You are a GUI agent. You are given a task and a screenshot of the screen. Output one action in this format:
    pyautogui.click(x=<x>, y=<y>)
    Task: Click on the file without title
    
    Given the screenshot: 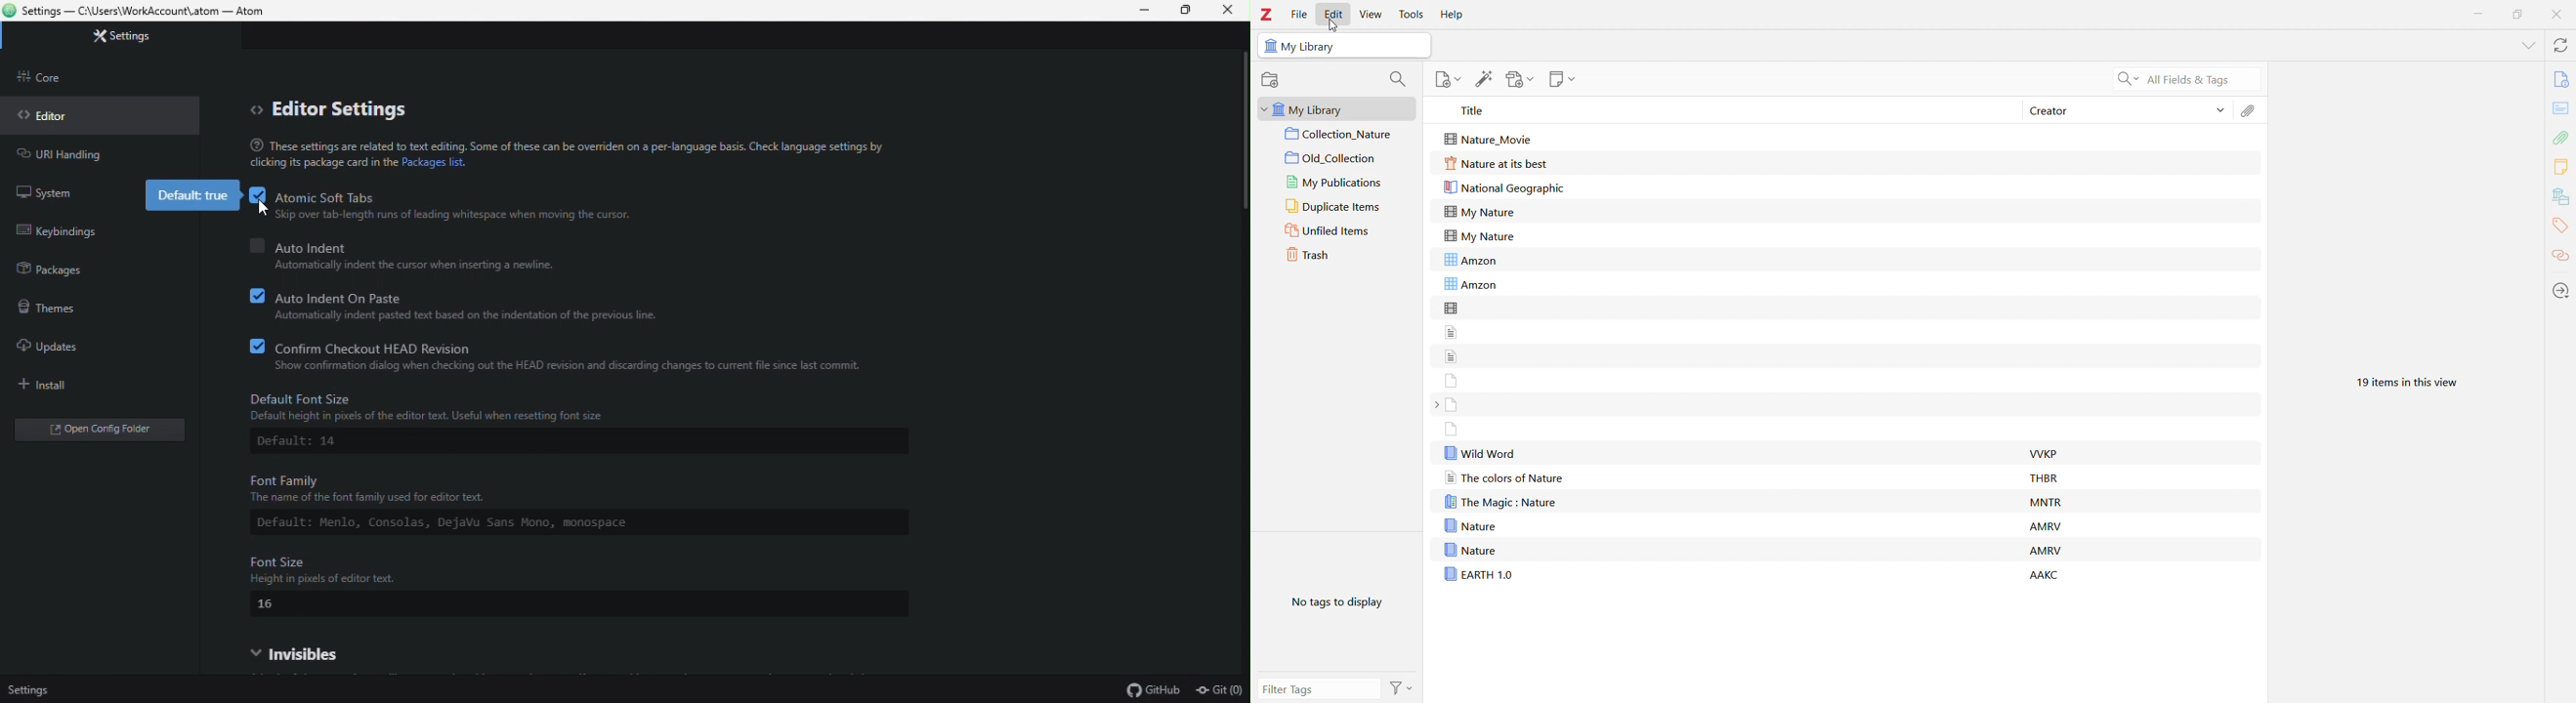 What is the action you would take?
    pyautogui.click(x=1451, y=379)
    